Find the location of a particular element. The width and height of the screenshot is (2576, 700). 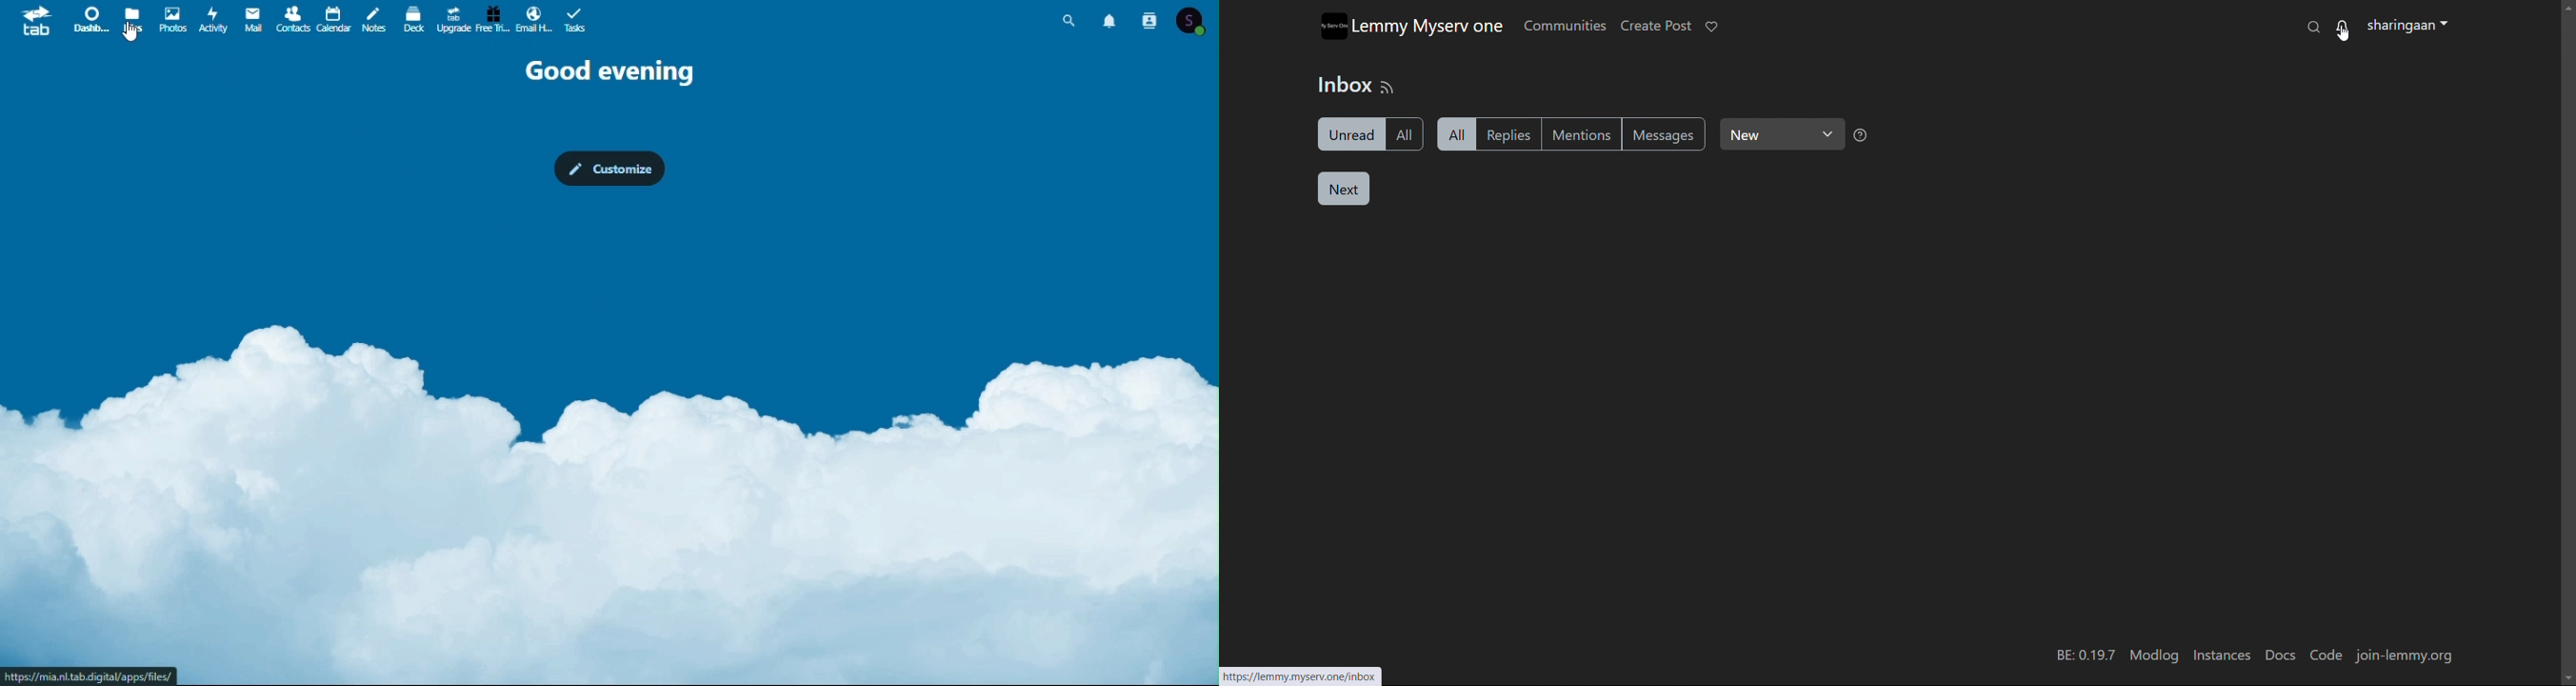

calendar is located at coordinates (334, 19).